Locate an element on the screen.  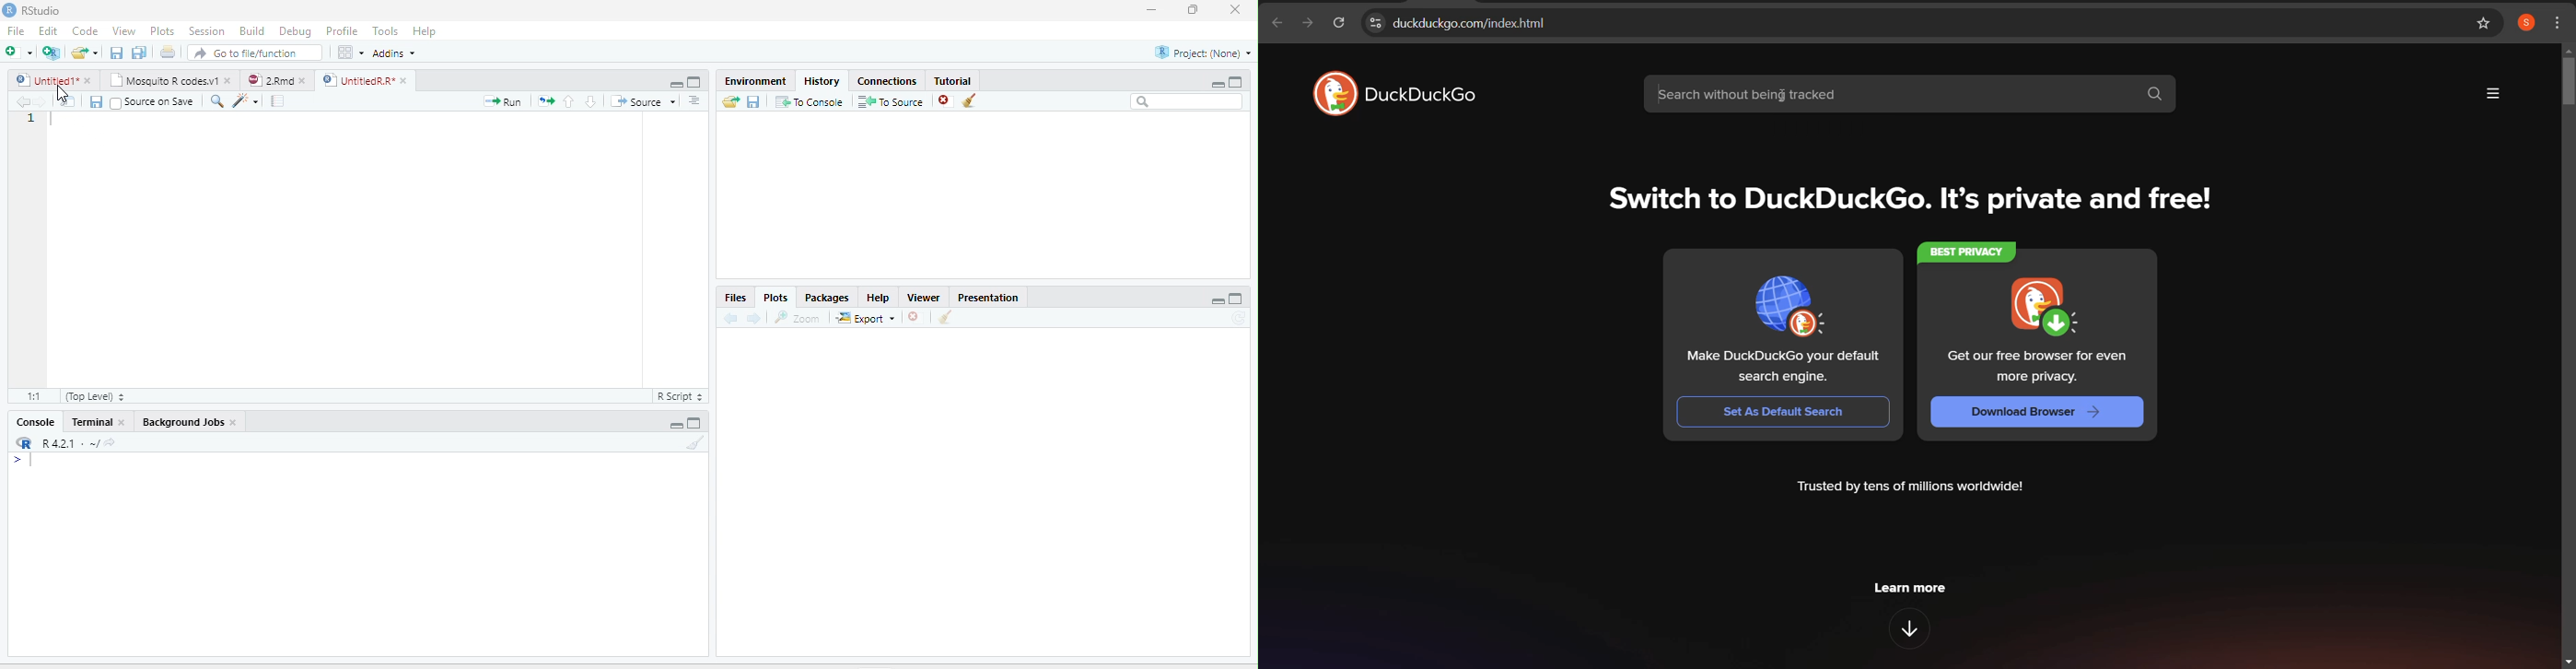
Print the current file is located at coordinates (167, 52).